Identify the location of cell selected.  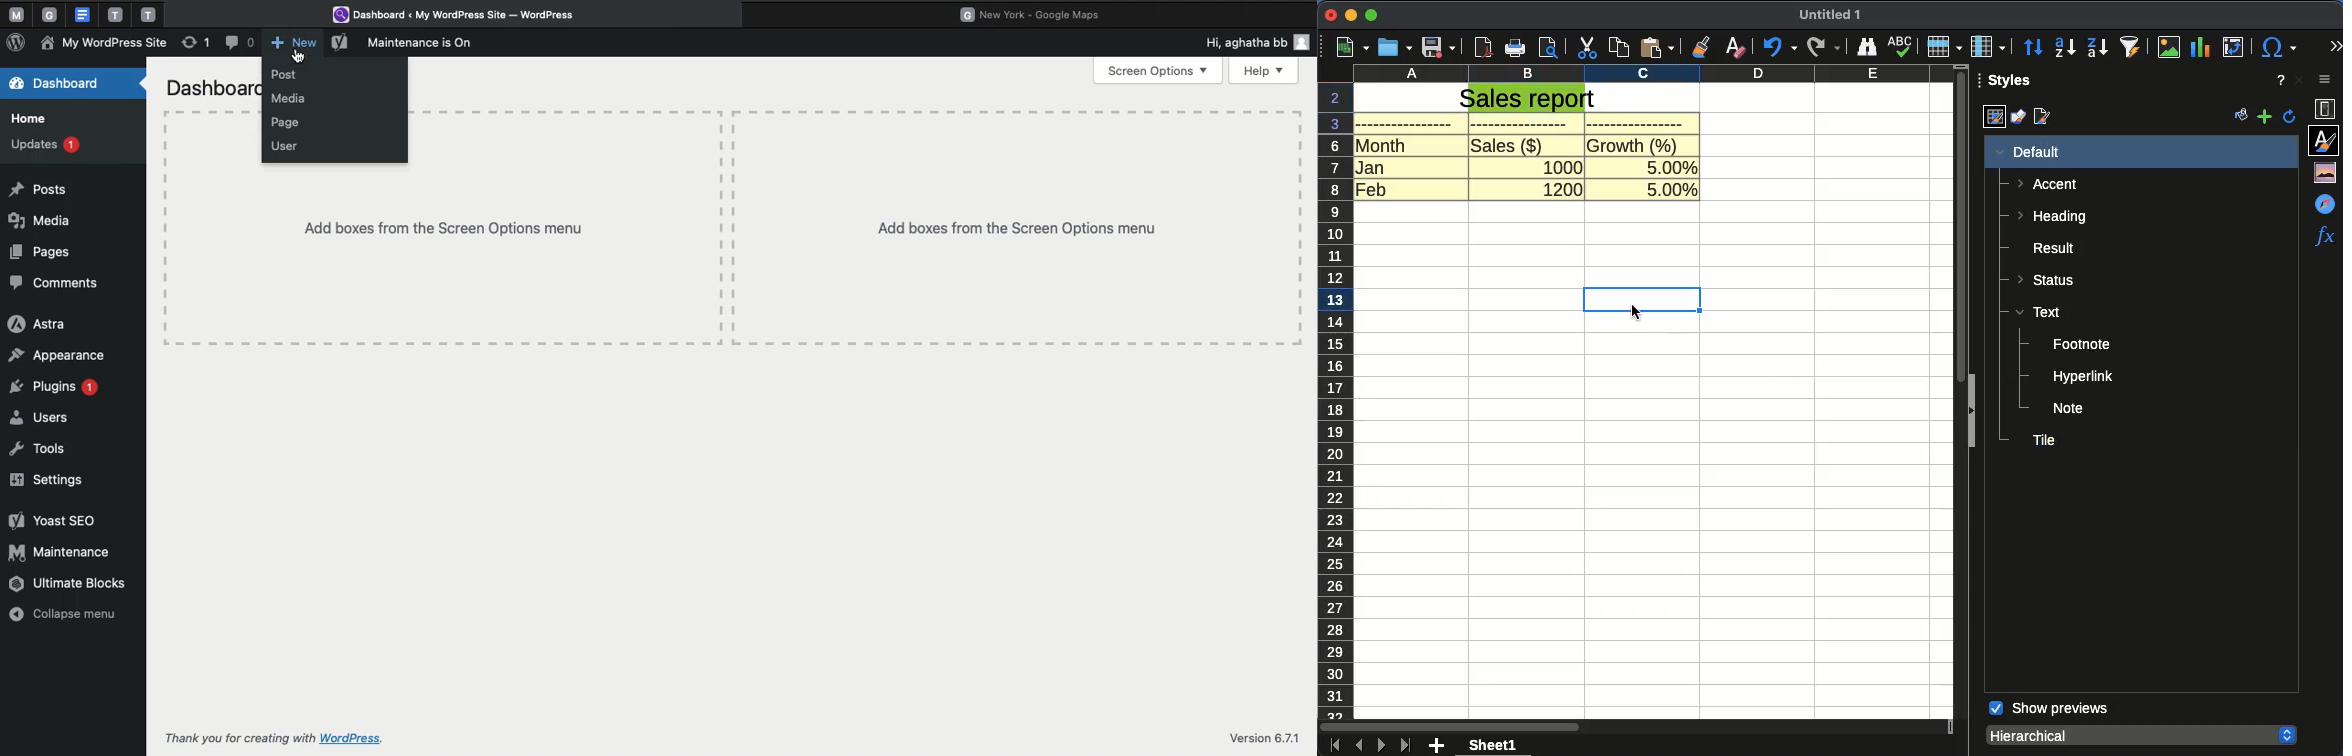
(1643, 296).